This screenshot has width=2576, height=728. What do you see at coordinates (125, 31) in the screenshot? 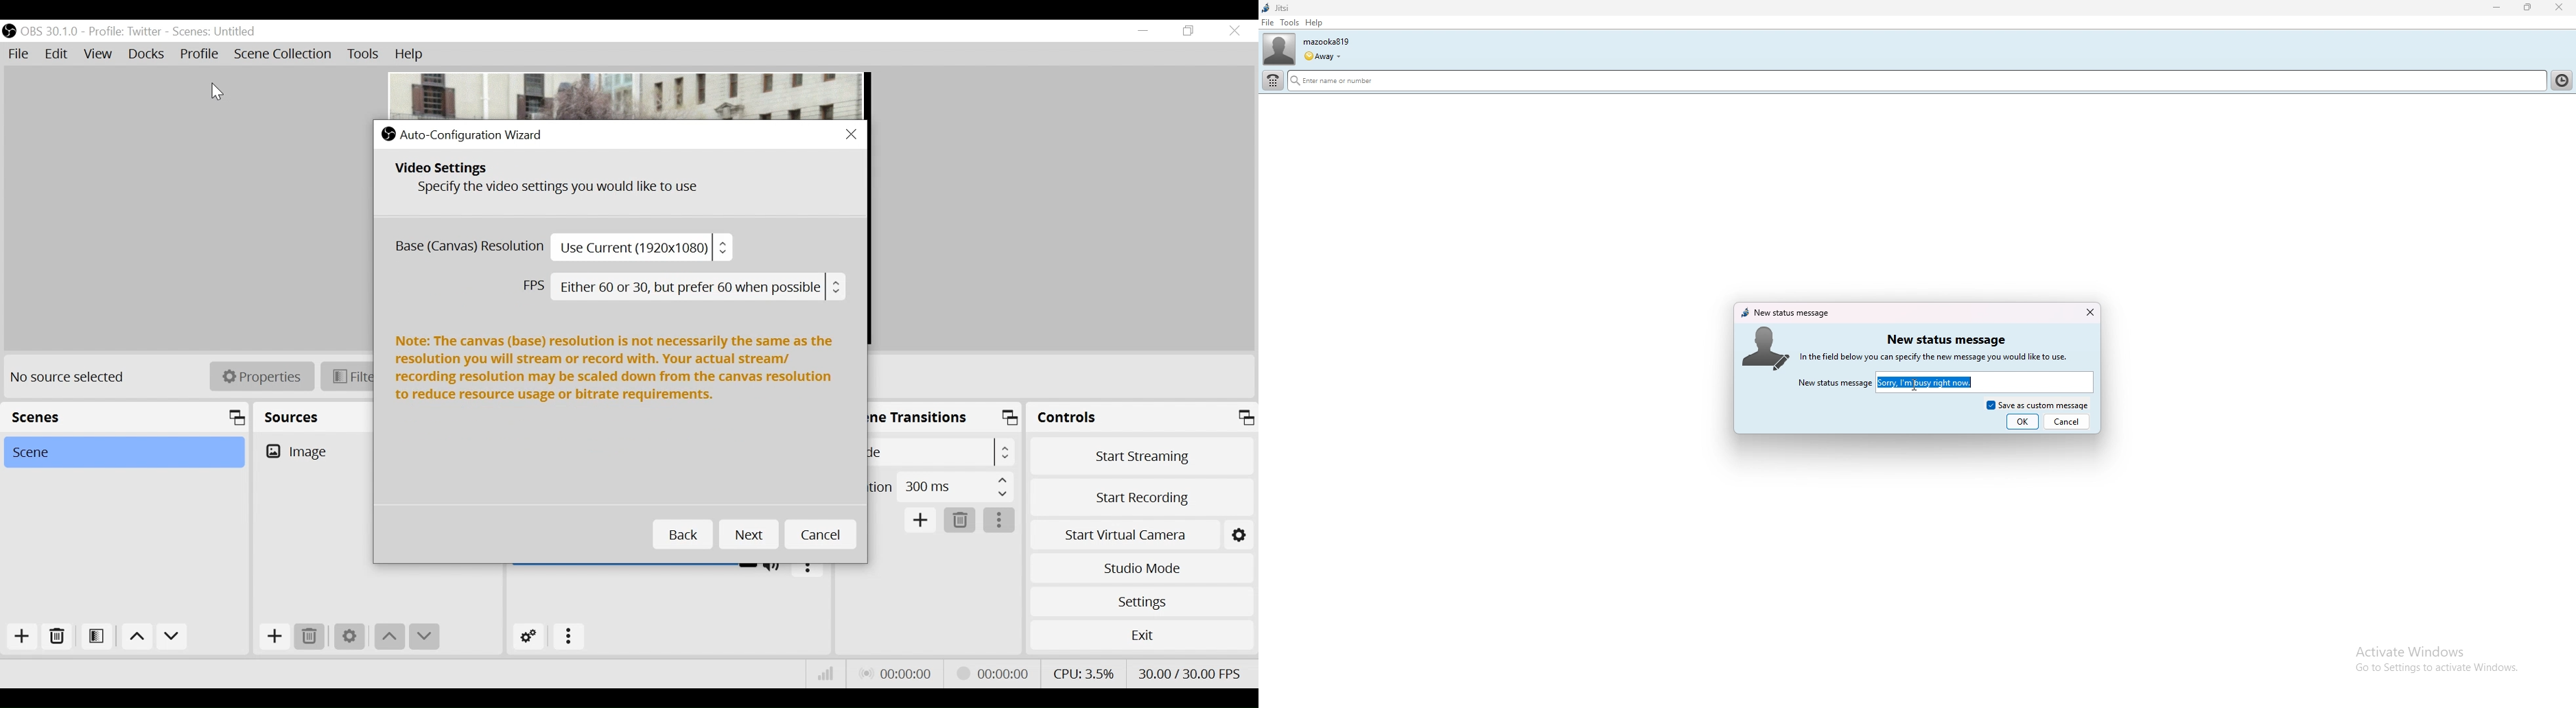
I see `Profile` at bounding box center [125, 31].